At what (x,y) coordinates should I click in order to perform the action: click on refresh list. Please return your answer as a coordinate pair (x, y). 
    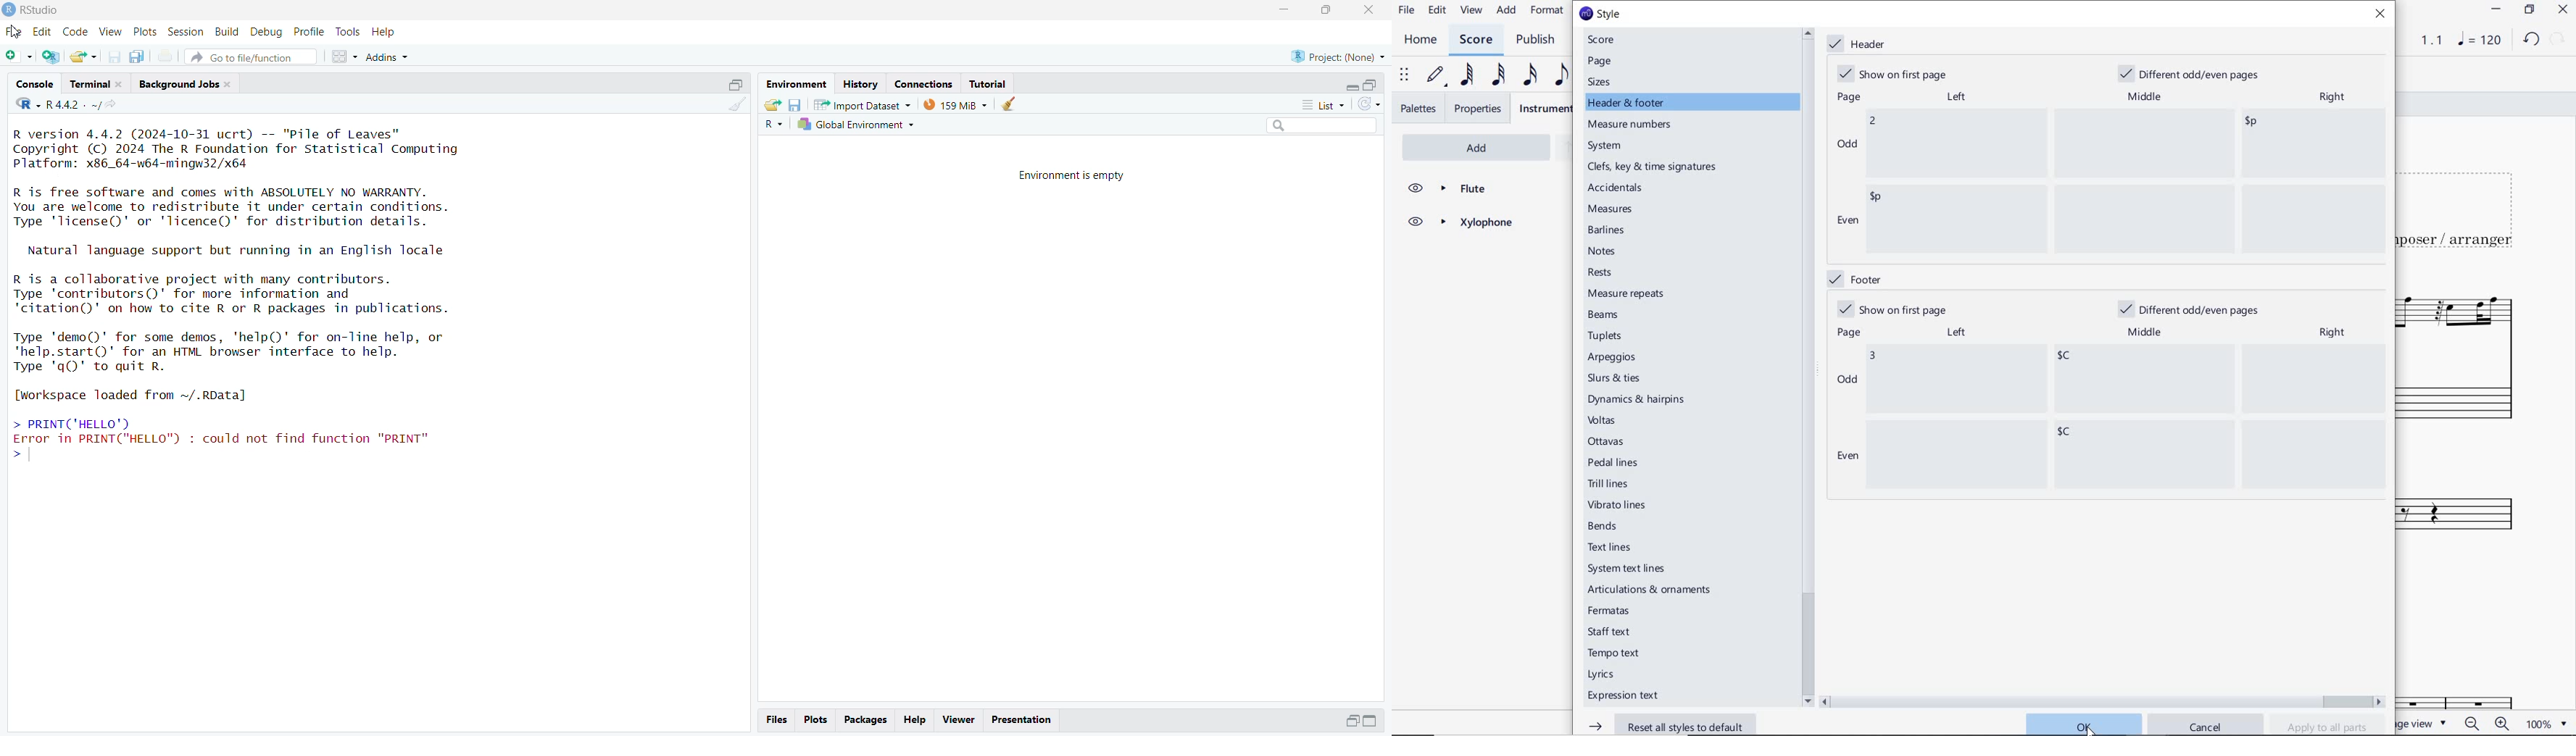
    Looking at the image, I should click on (1368, 105).